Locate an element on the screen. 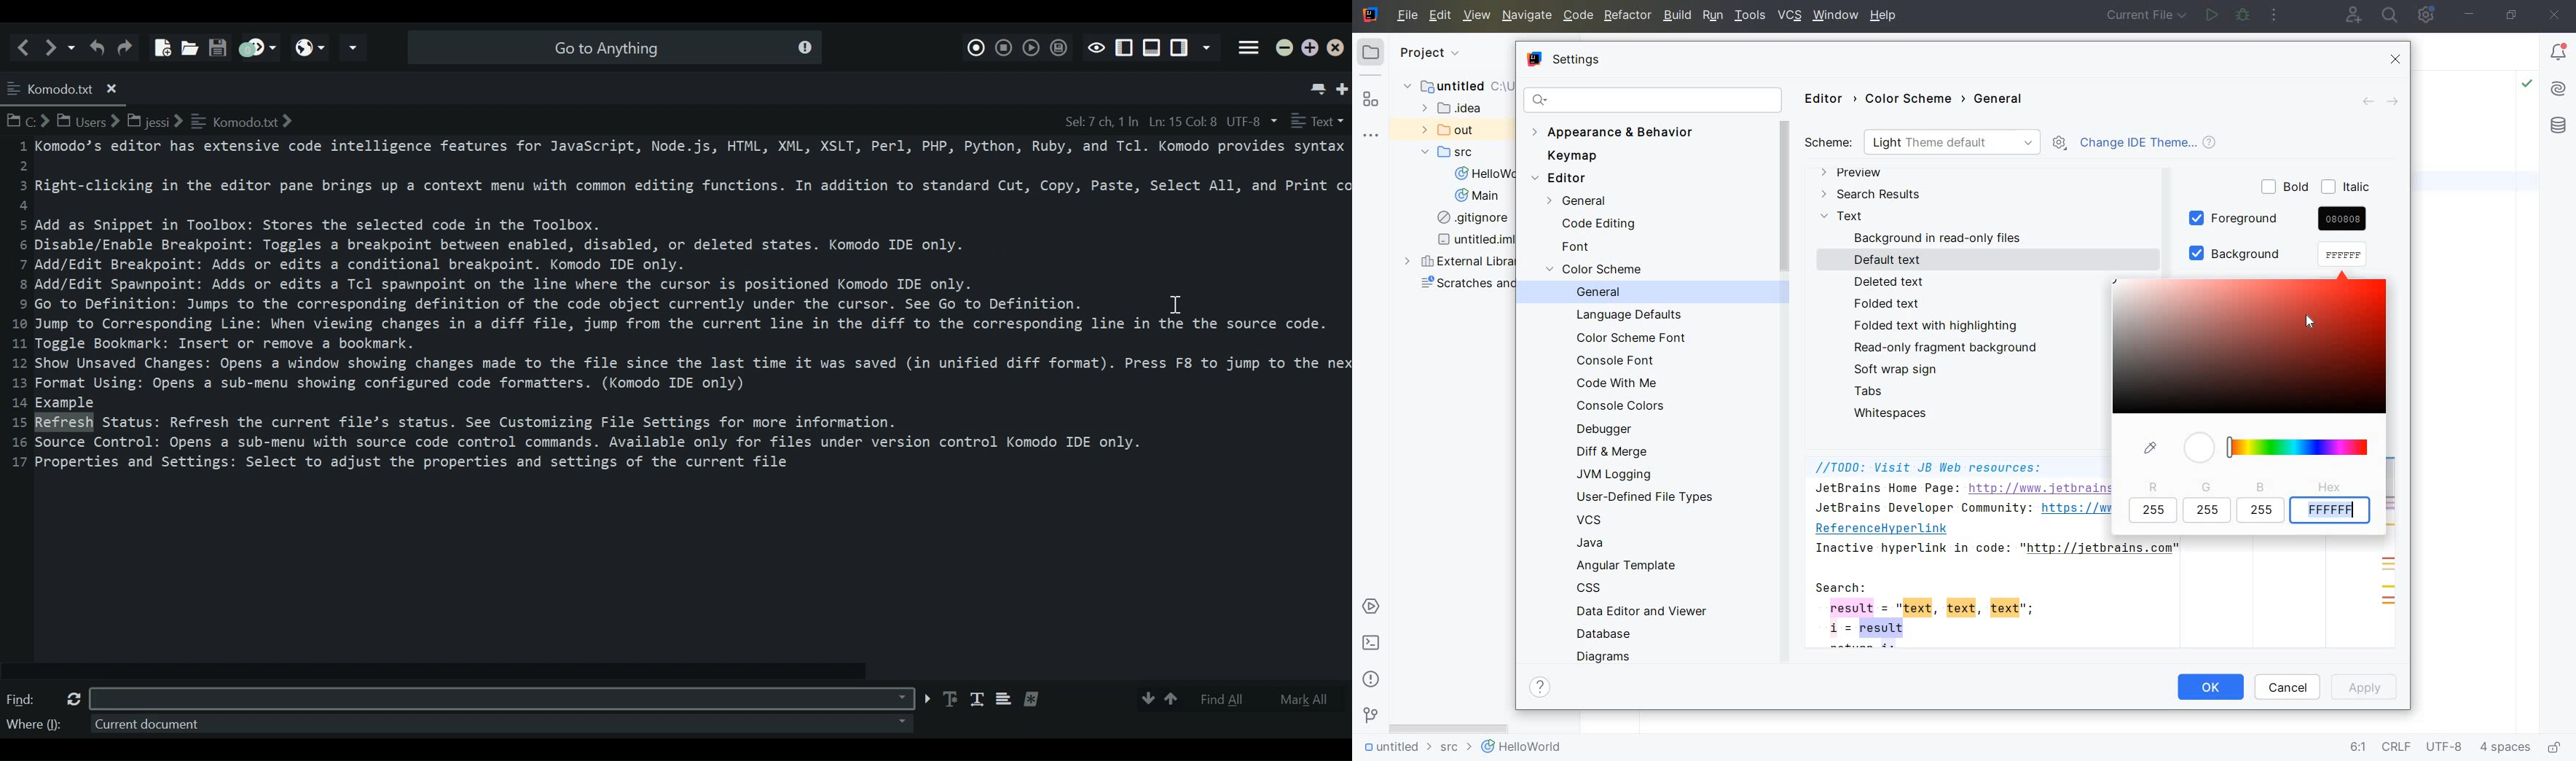  SCROLLBAR is located at coordinates (2389, 485).